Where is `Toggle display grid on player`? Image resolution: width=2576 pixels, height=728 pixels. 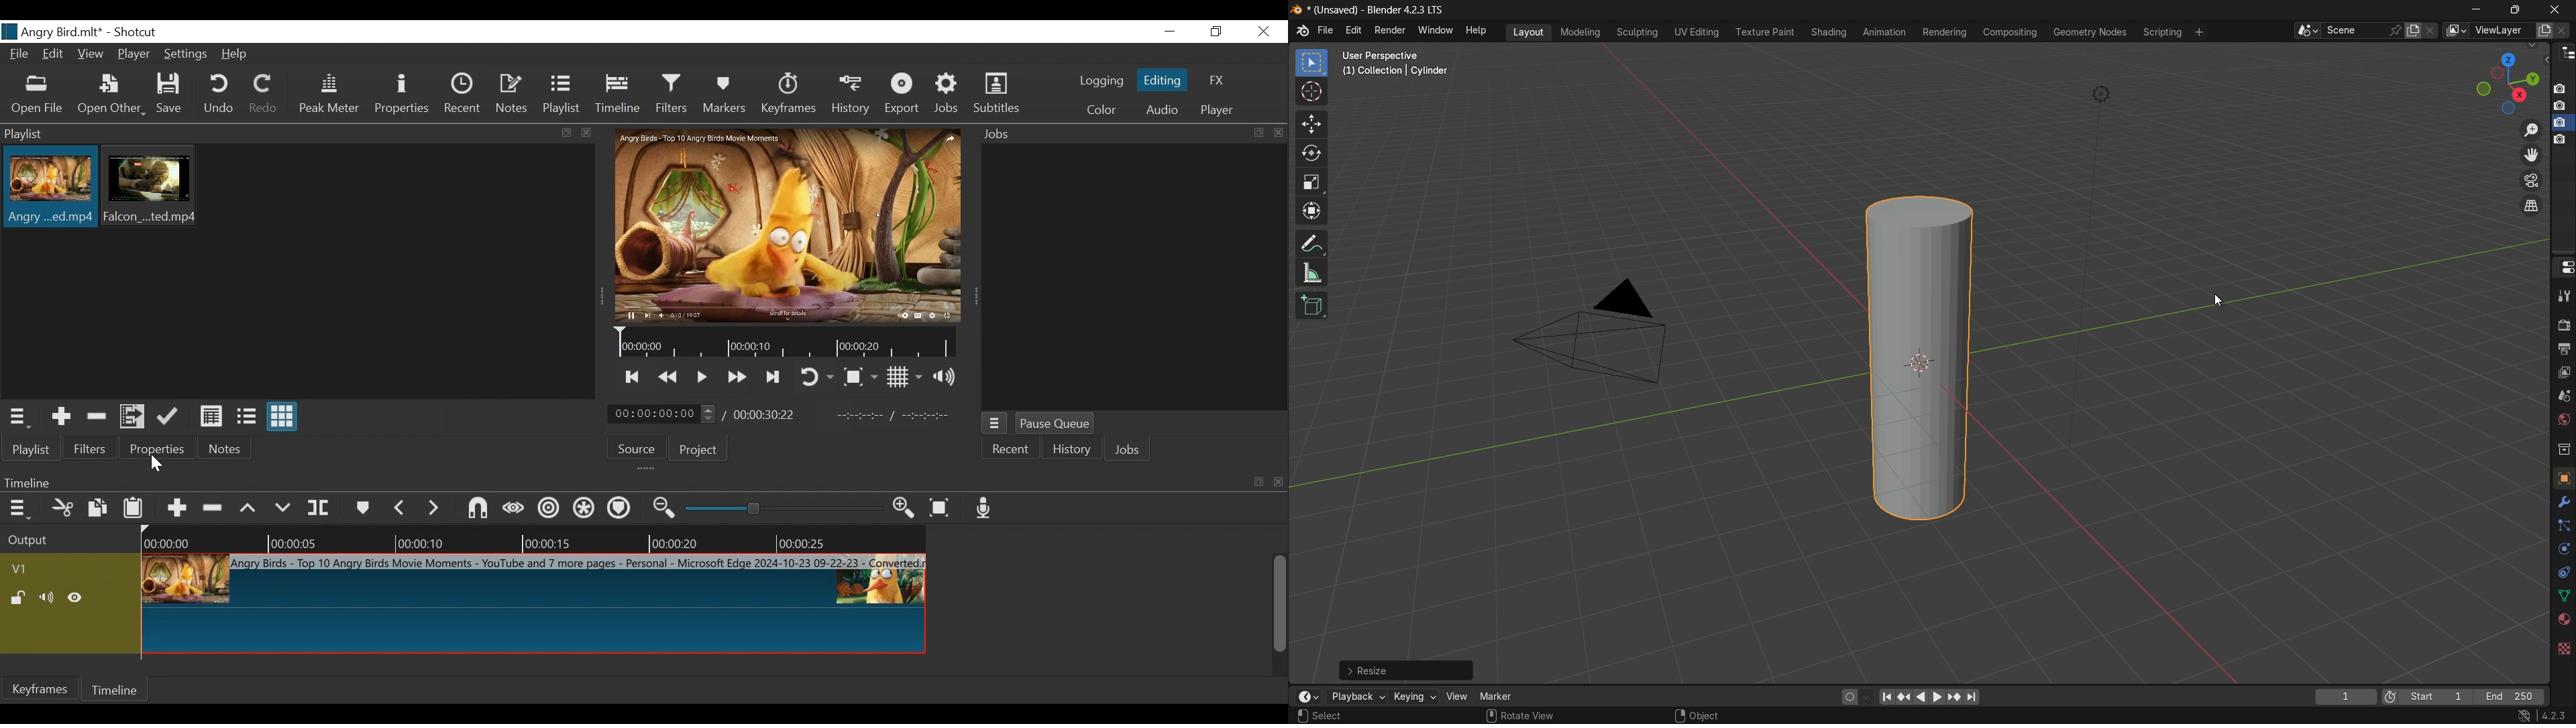
Toggle display grid on player is located at coordinates (905, 377).